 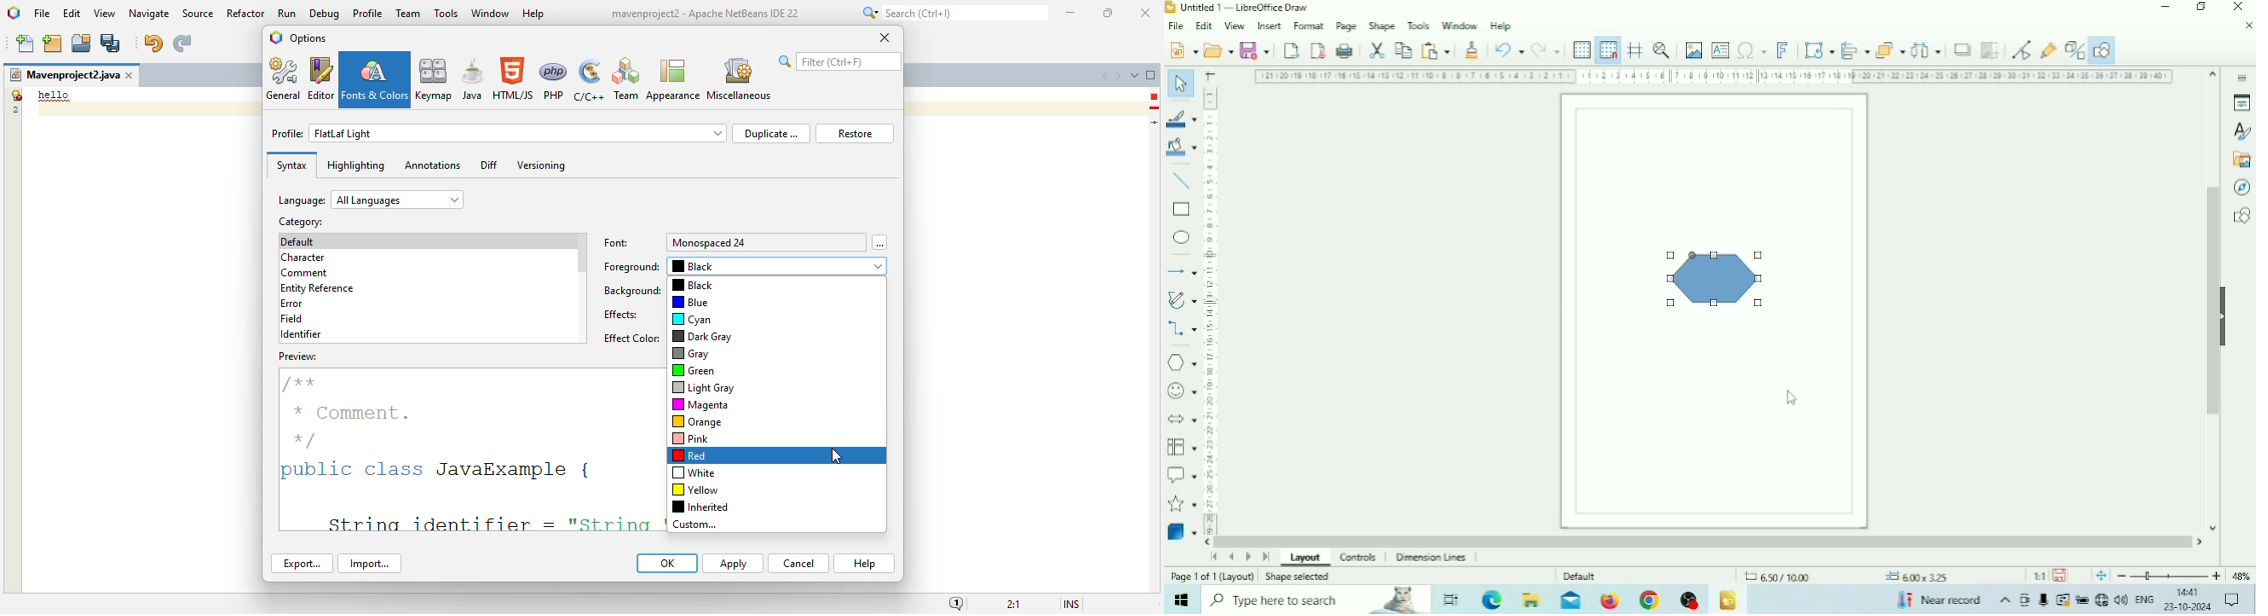 What do you see at coordinates (2044, 600) in the screenshot?
I see `Mic` at bounding box center [2044, 600].